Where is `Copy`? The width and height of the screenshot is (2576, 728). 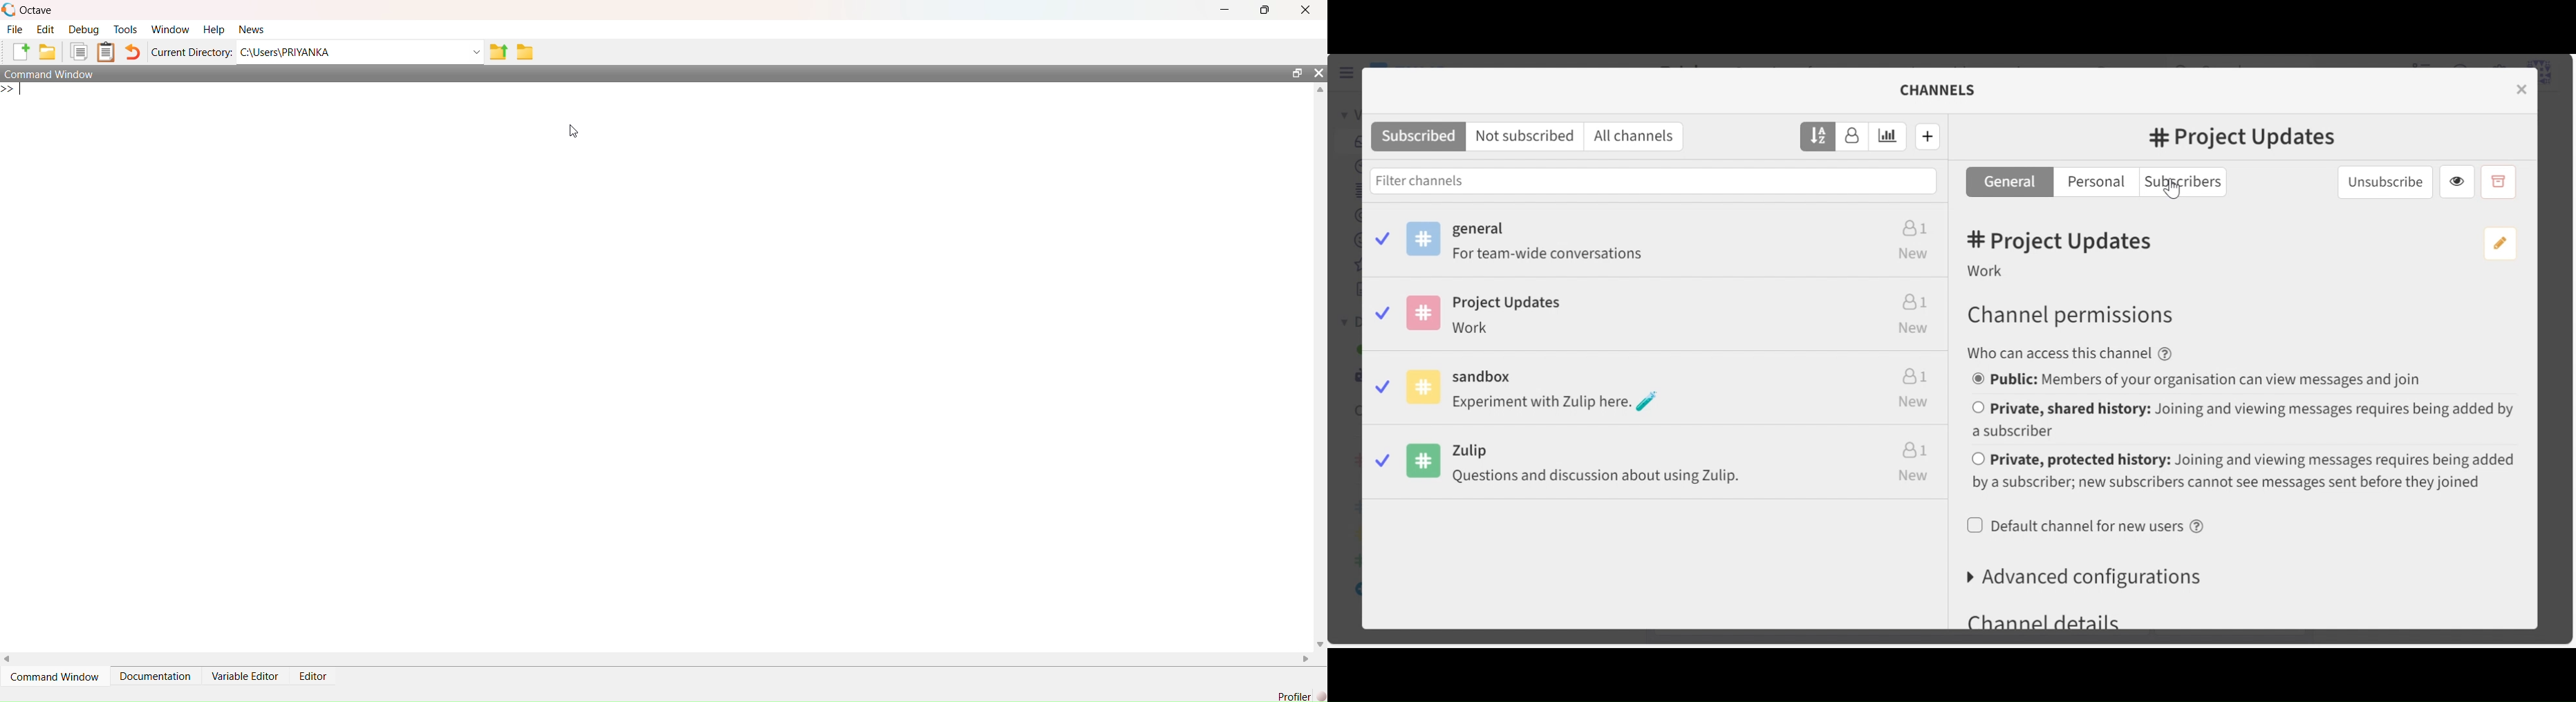 Copy is located at coordinates (79, 51).